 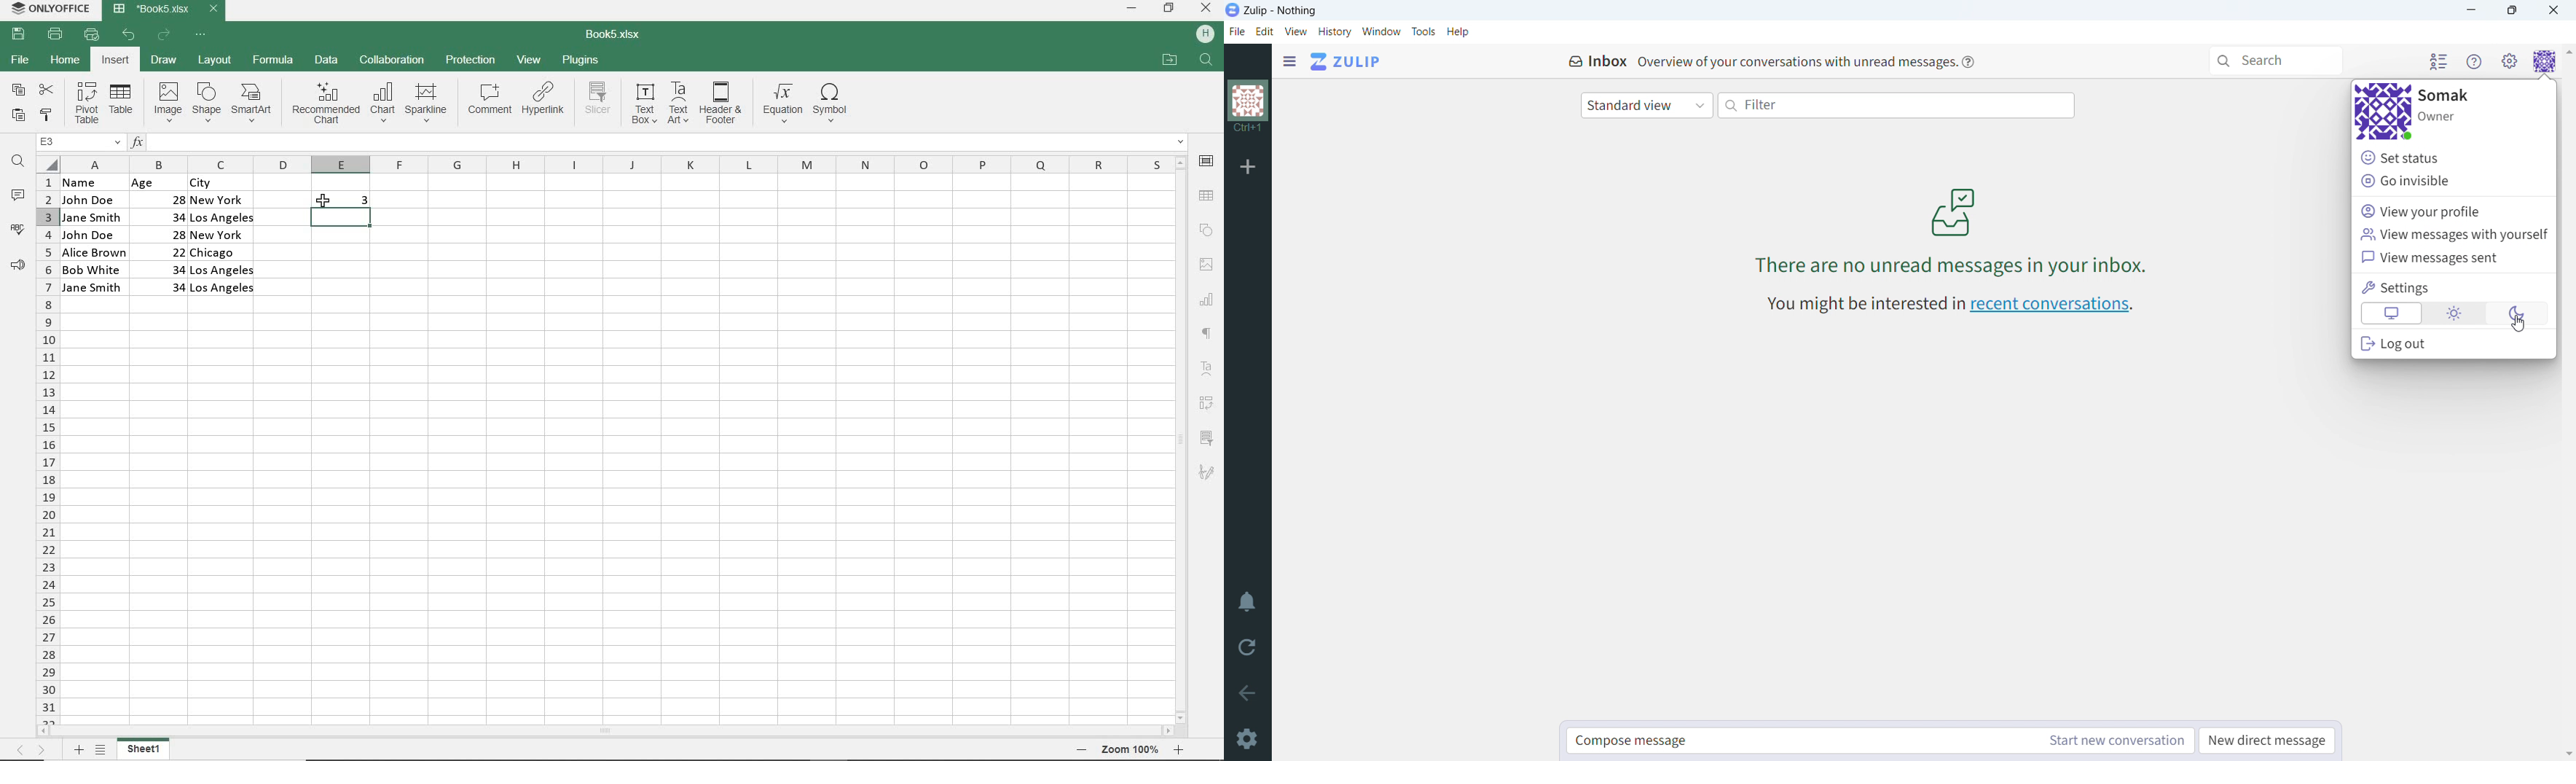 I want to click on logo, so click(x=1232, y=11).